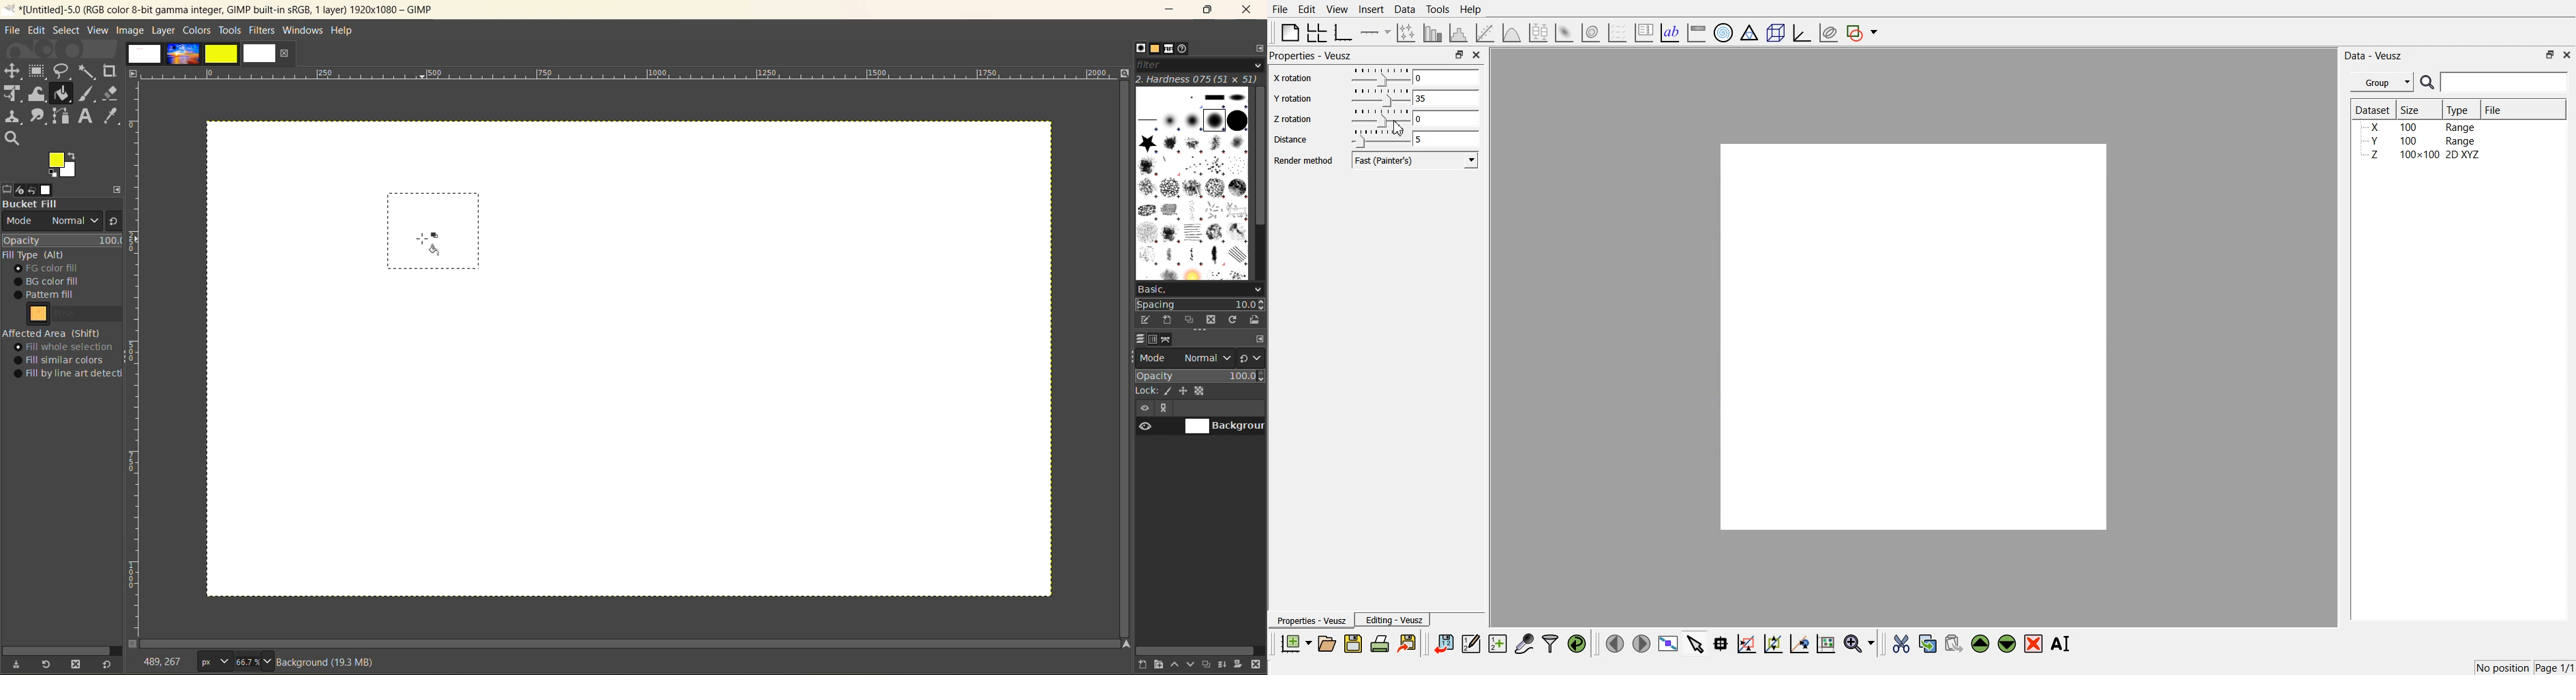 The image size is (2576, 700). Describe the element at coordinates (1171, 49) in the screenshot. I see `fonts` at that location.